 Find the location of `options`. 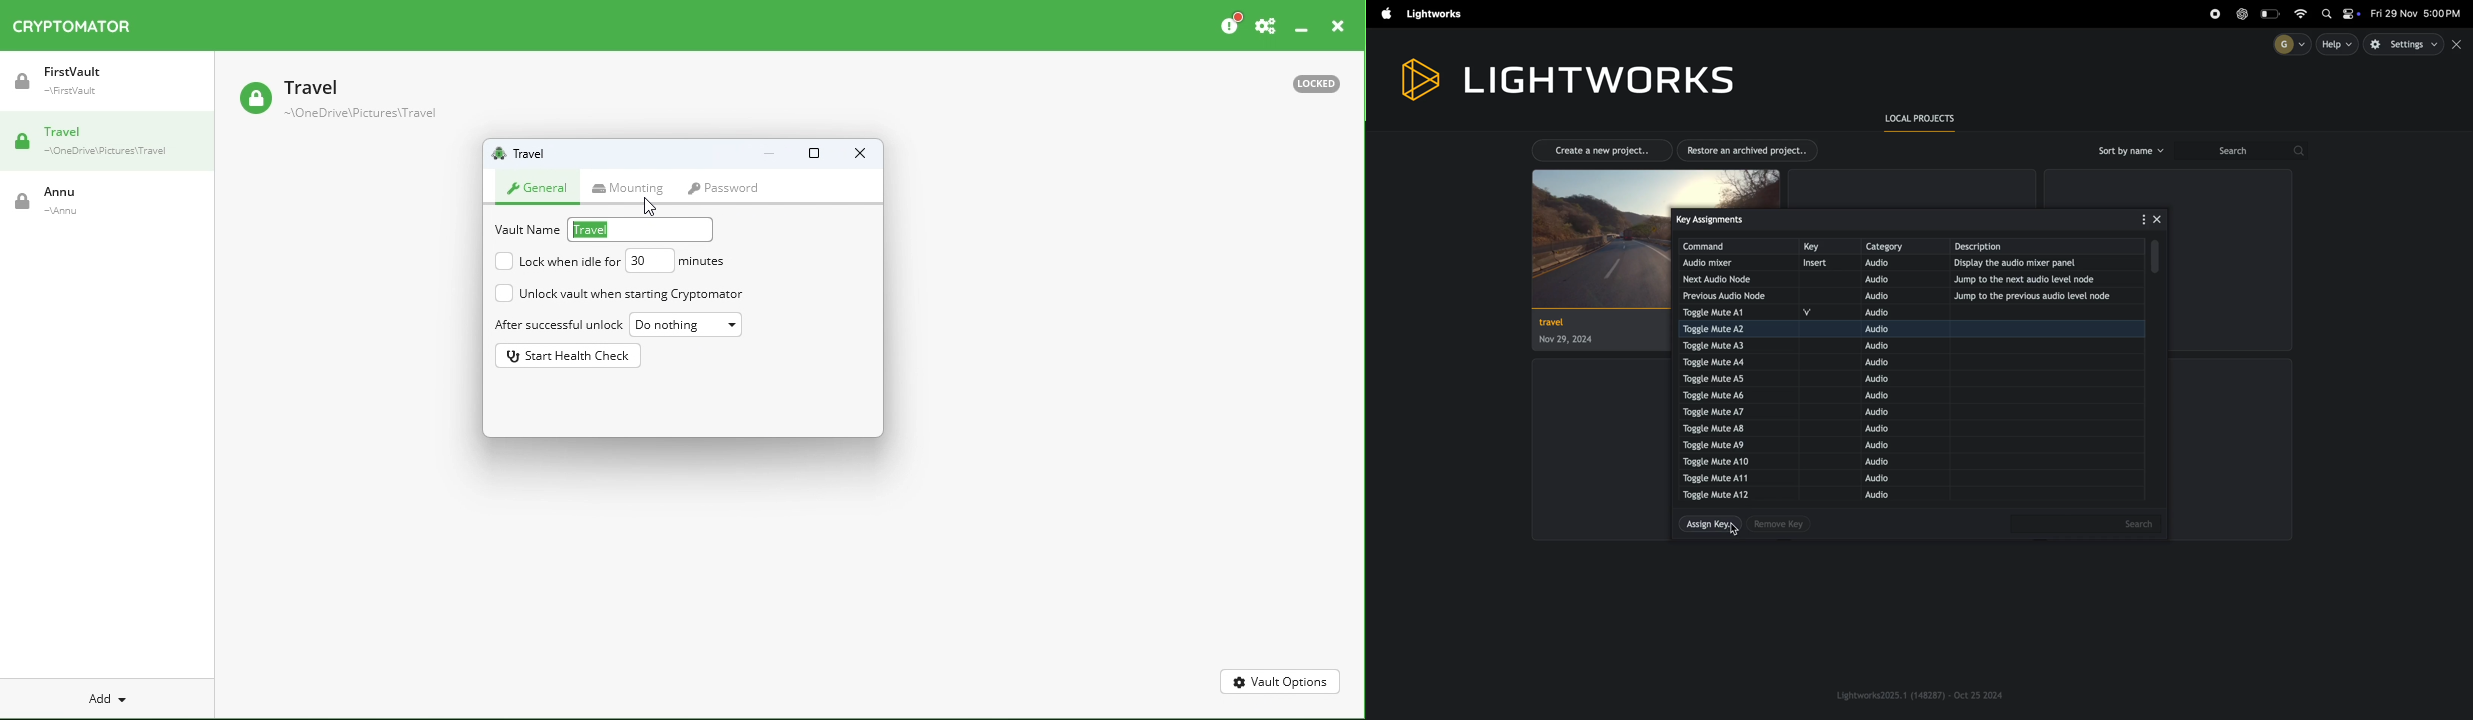

options is located at coordinates (2138, 220).